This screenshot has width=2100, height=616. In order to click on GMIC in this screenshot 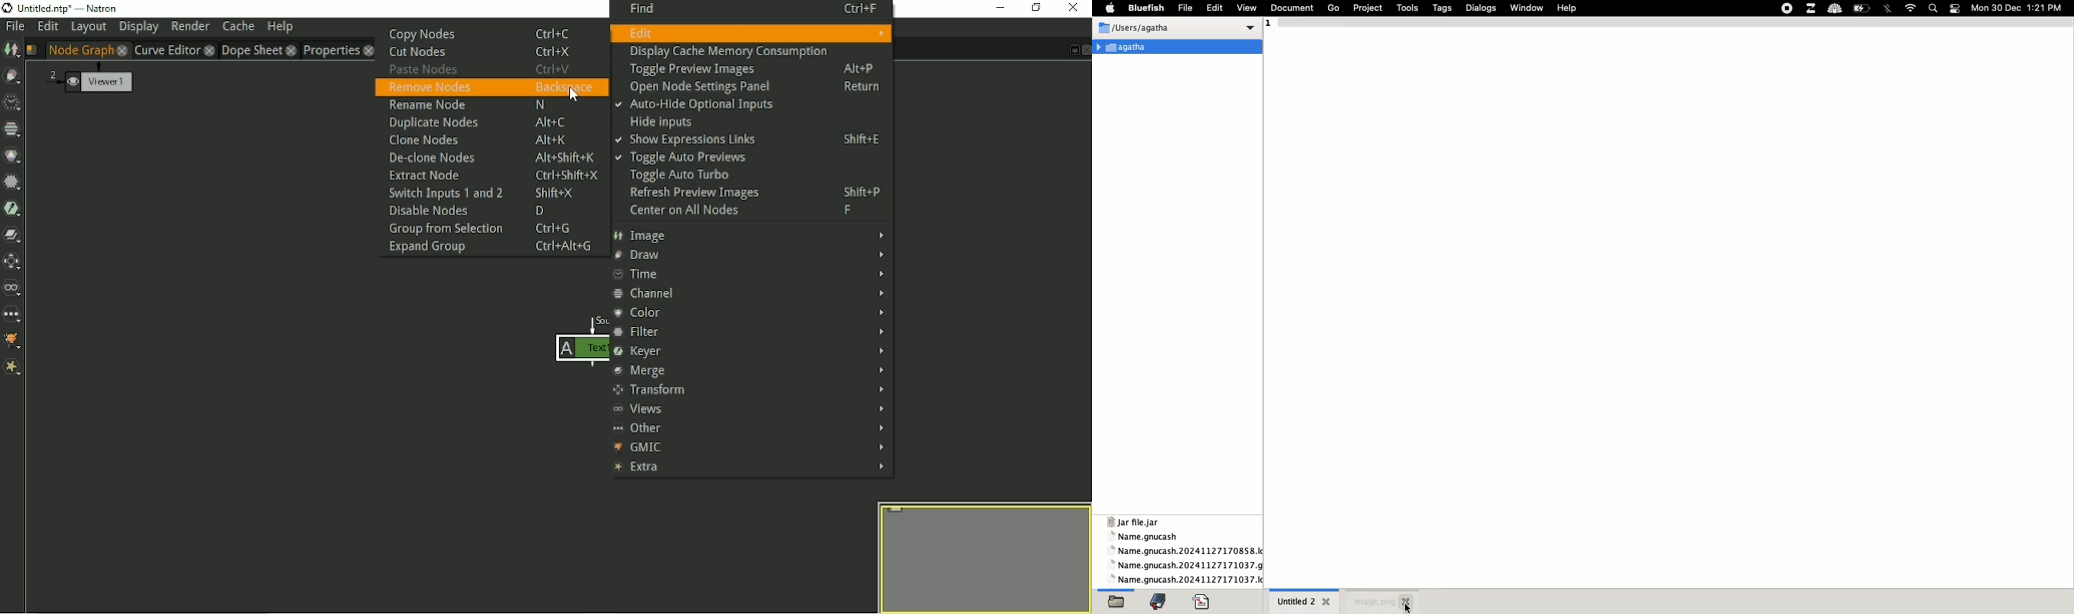, I will do `click(749, 447)`.